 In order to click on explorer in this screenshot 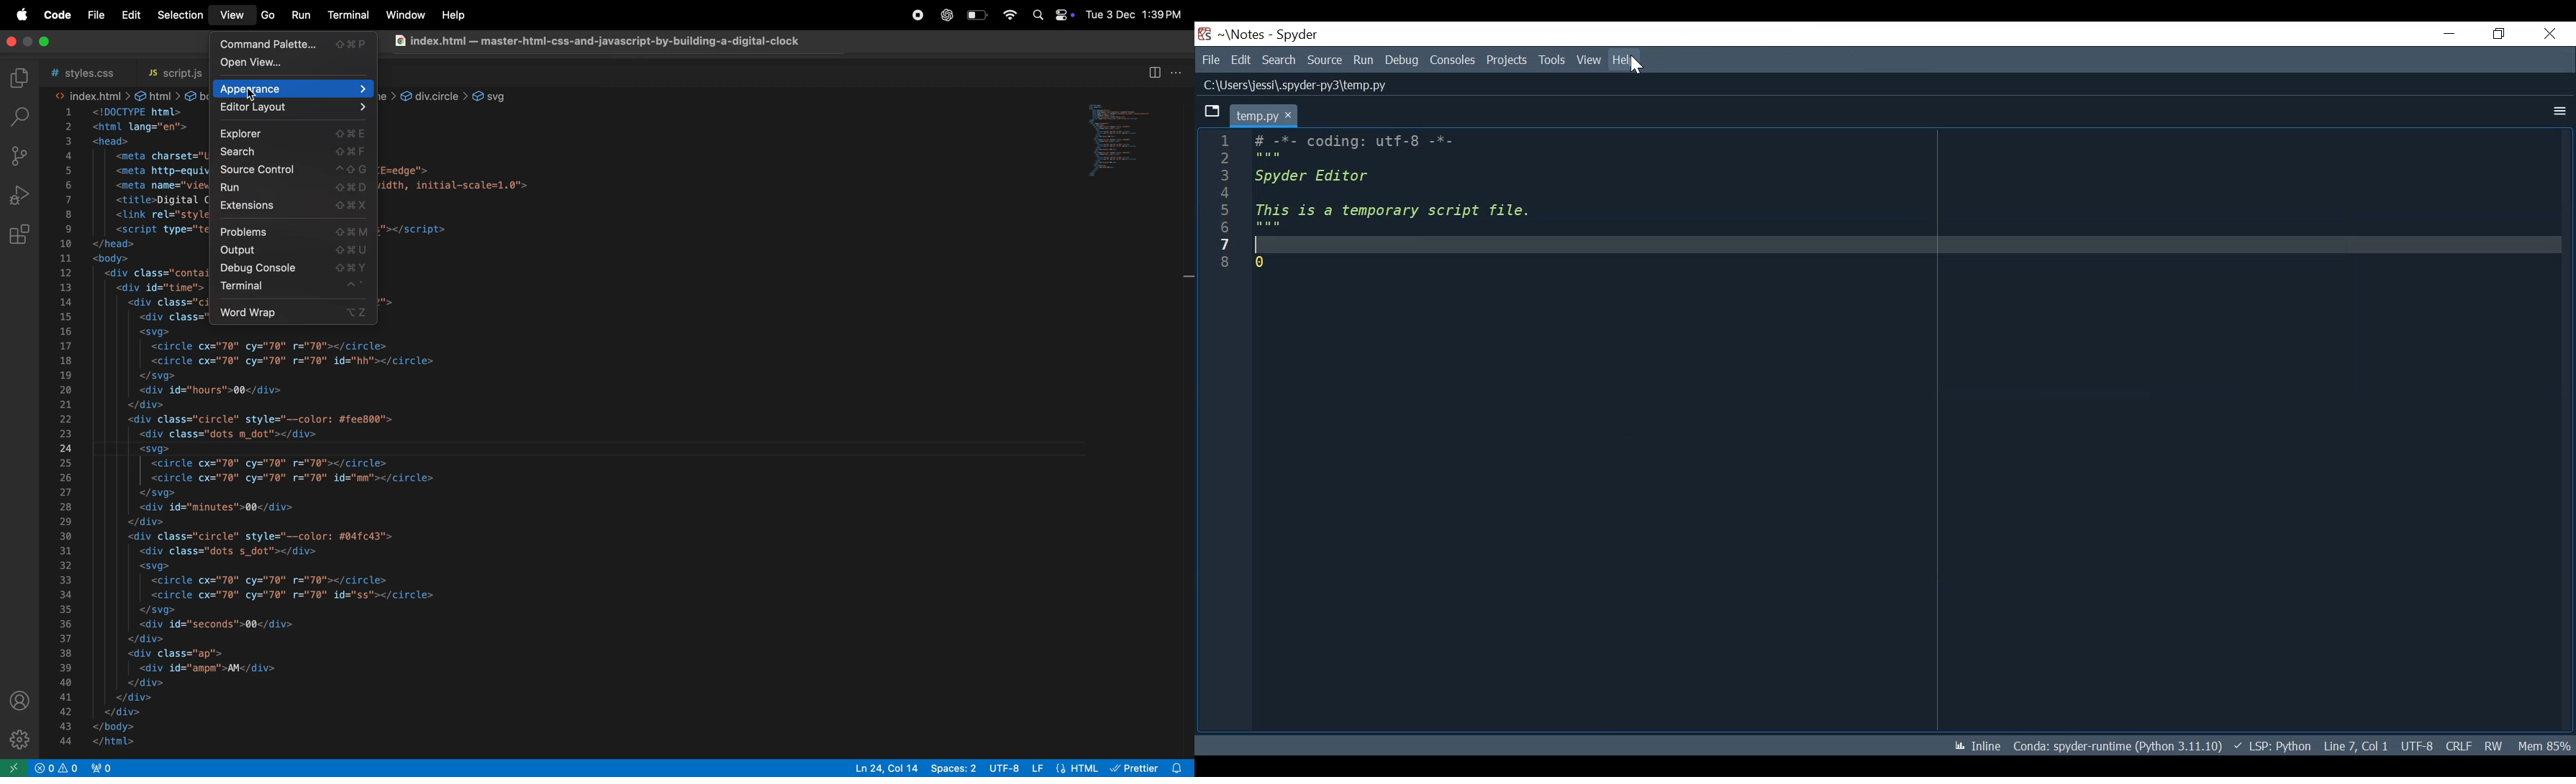, I will do `click(22, 79)`.